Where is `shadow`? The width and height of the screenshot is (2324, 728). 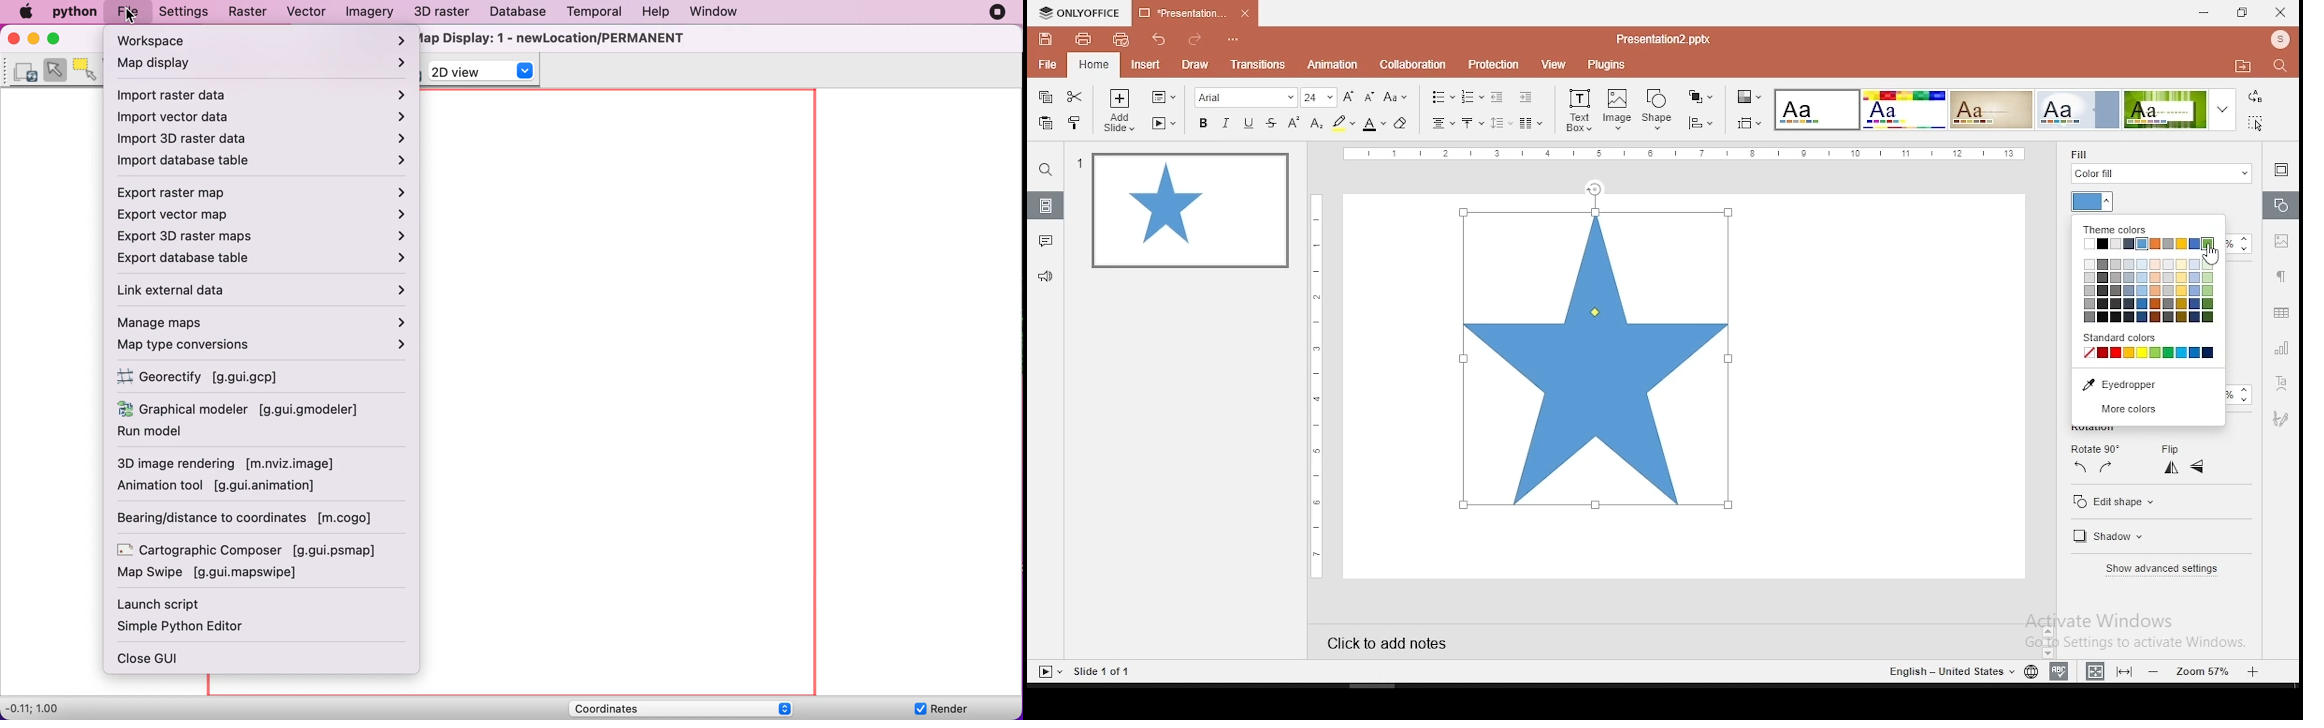 shadow is located at coordinates (2108, 537).